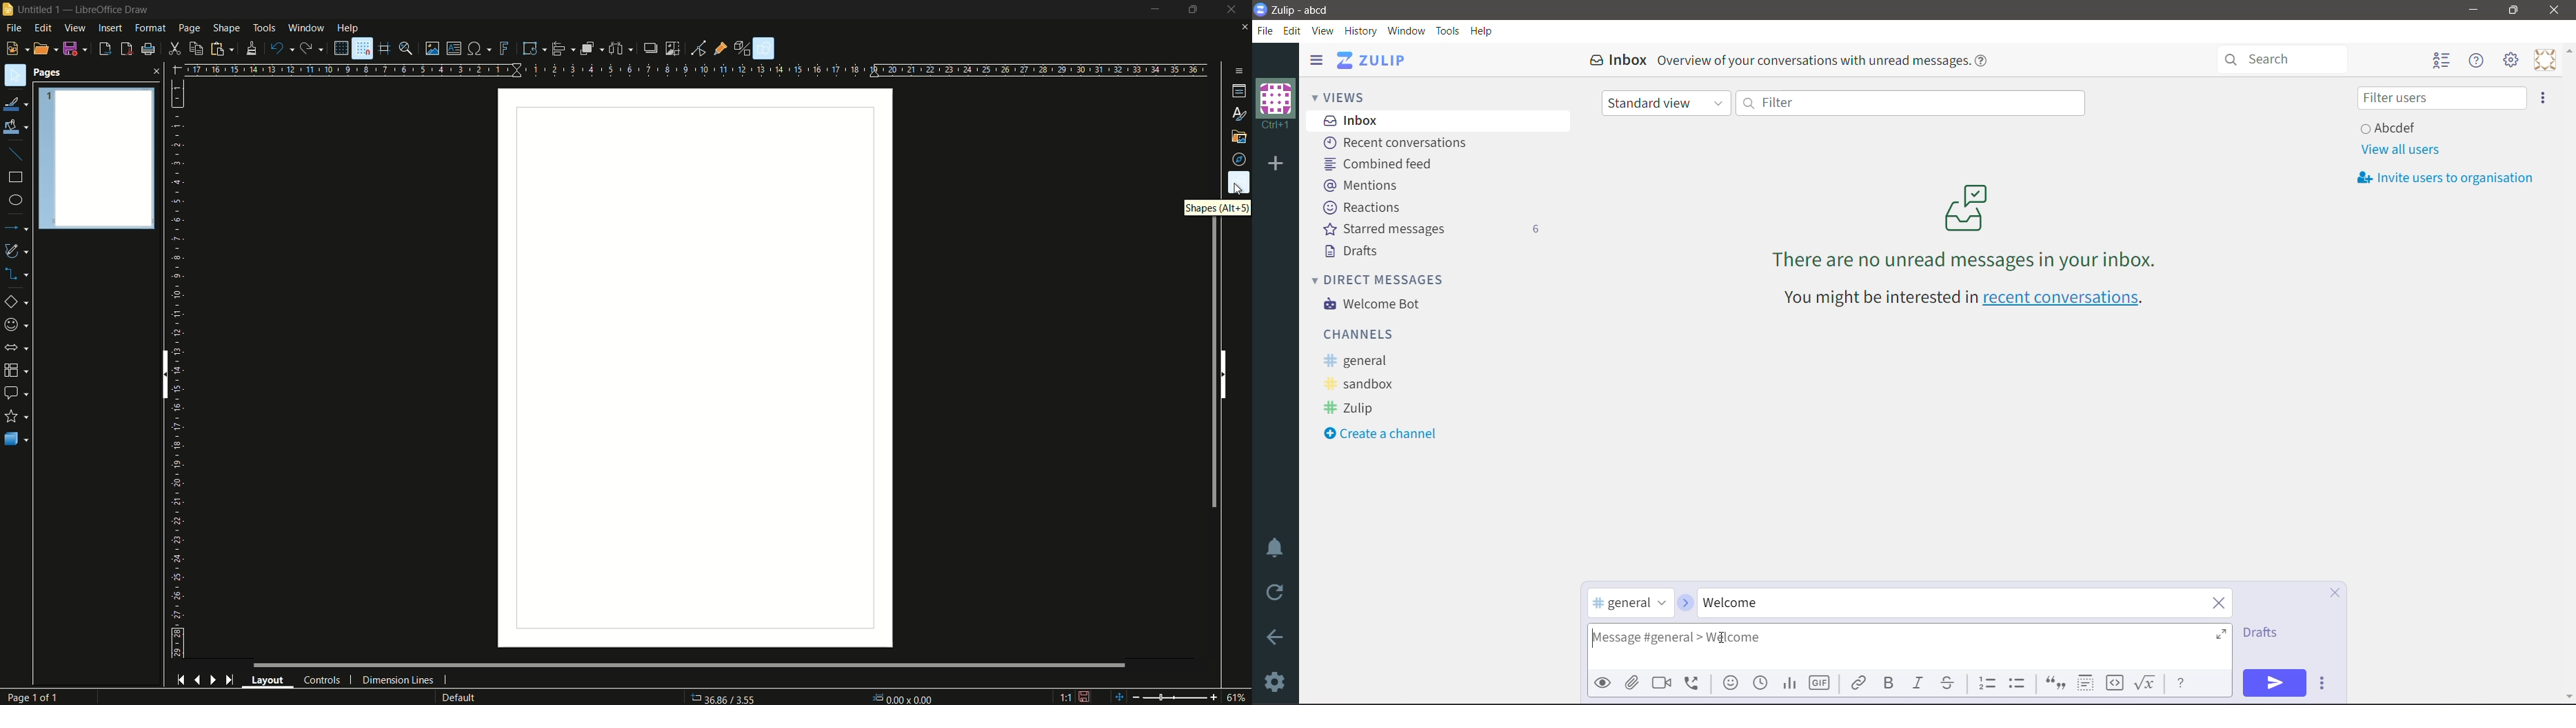 Image resolution: width=2576 pixels, height=728 pixels. I want to click on previous page, so click(198, 682).